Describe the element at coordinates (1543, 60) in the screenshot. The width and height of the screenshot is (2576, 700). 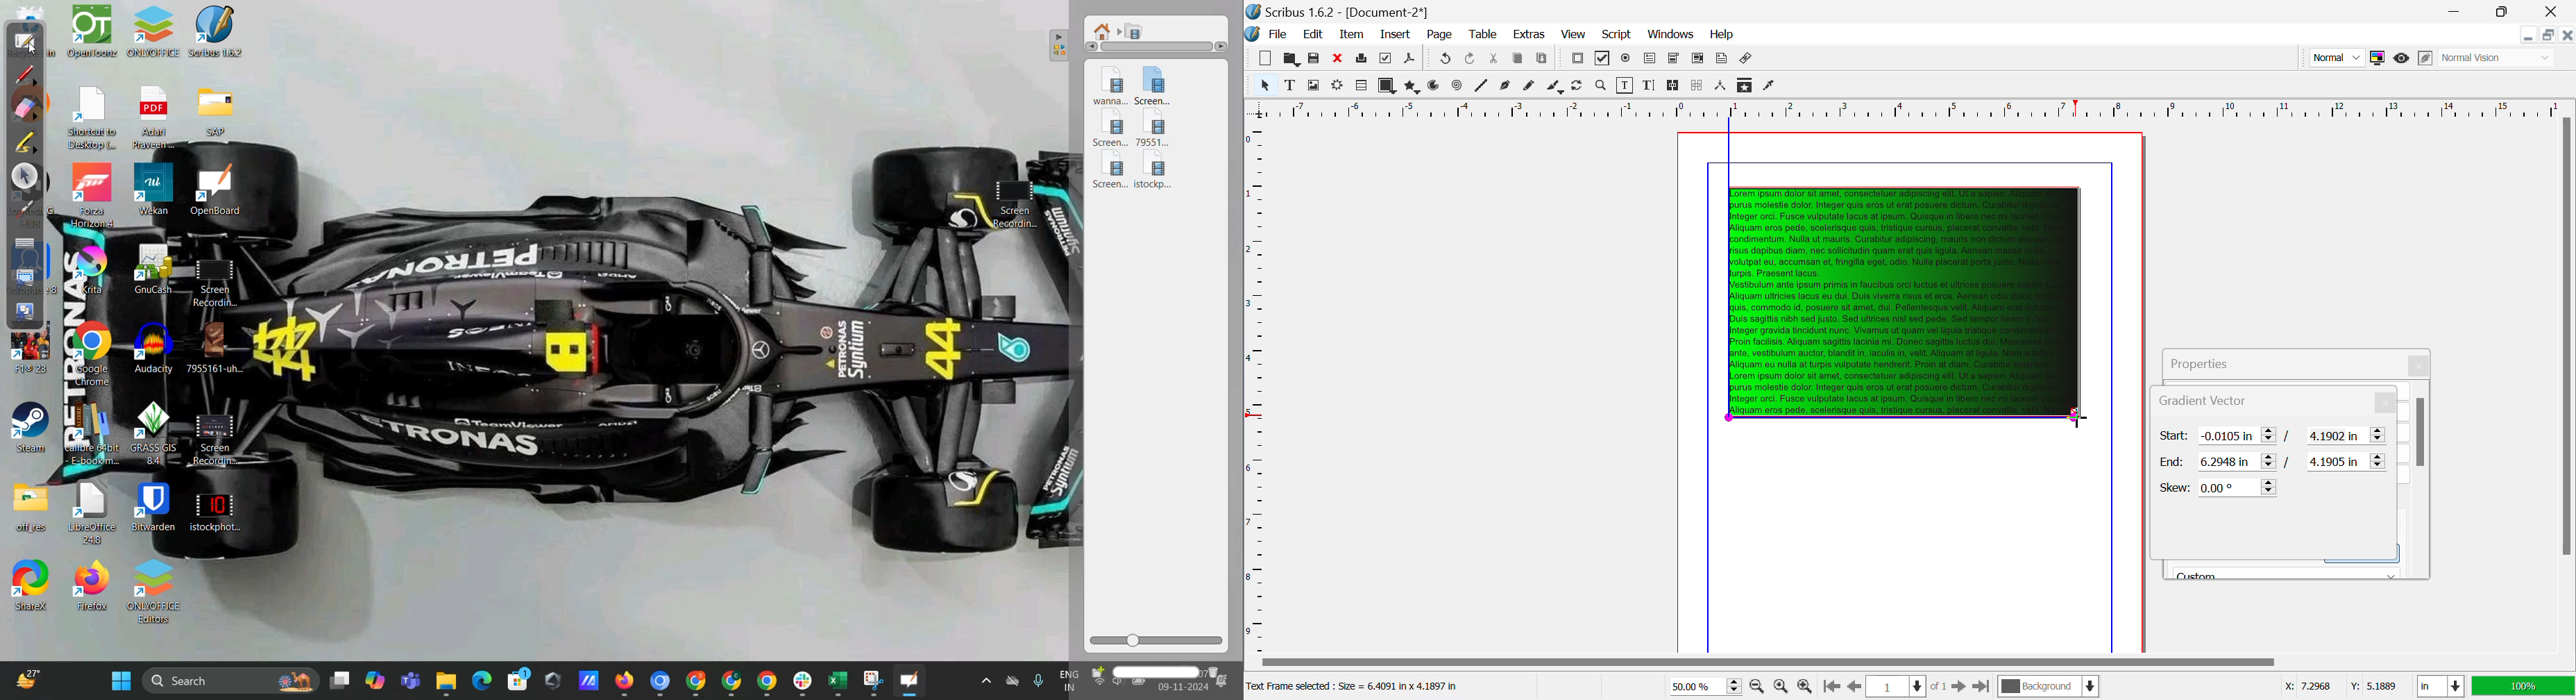
I see `Paste` at that location.